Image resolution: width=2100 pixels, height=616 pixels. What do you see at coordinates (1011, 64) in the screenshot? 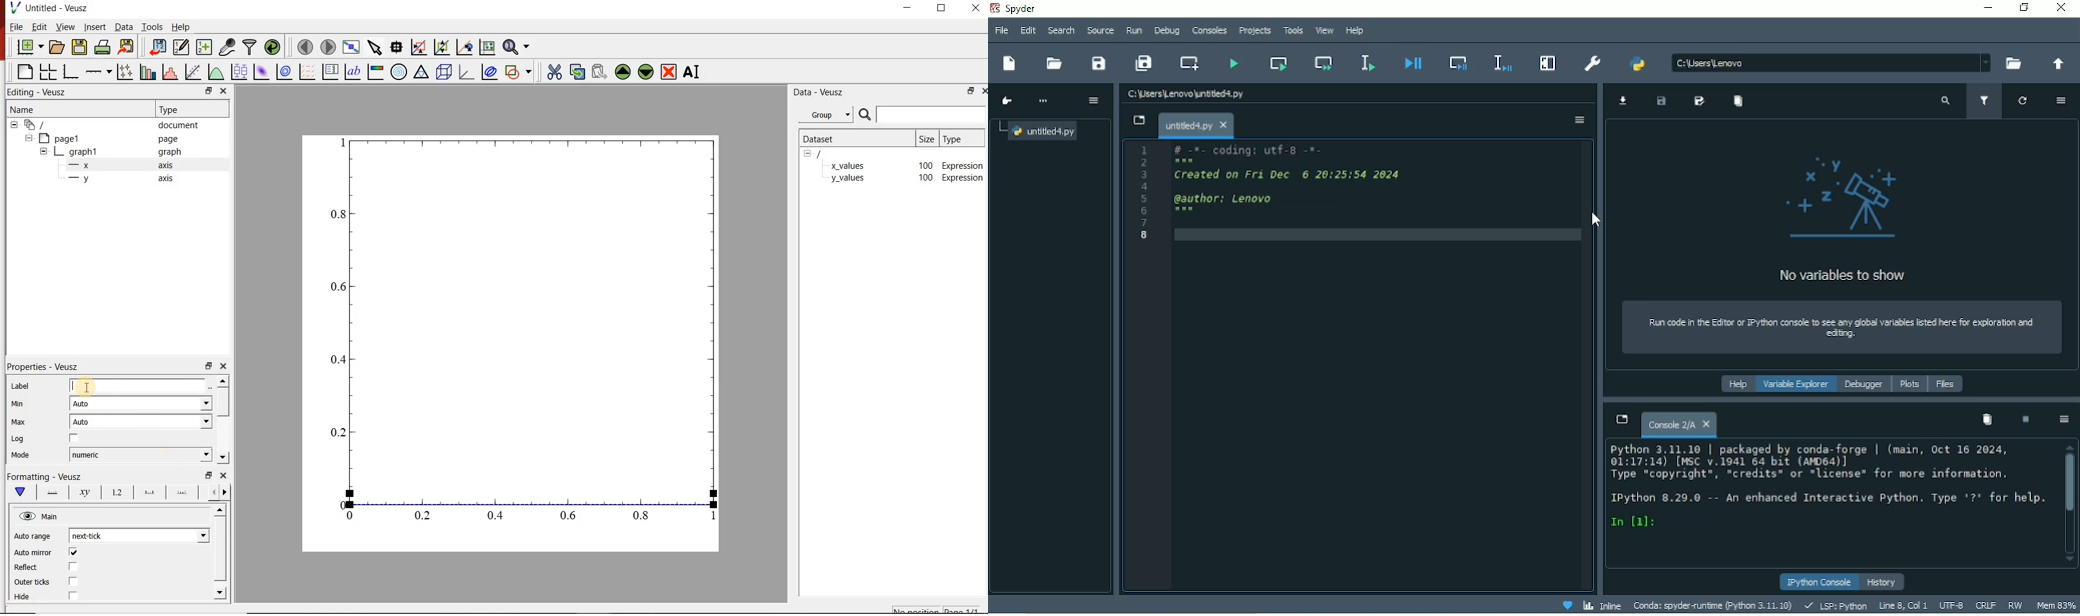
I see `New file` at bounding box center [1011, 64].